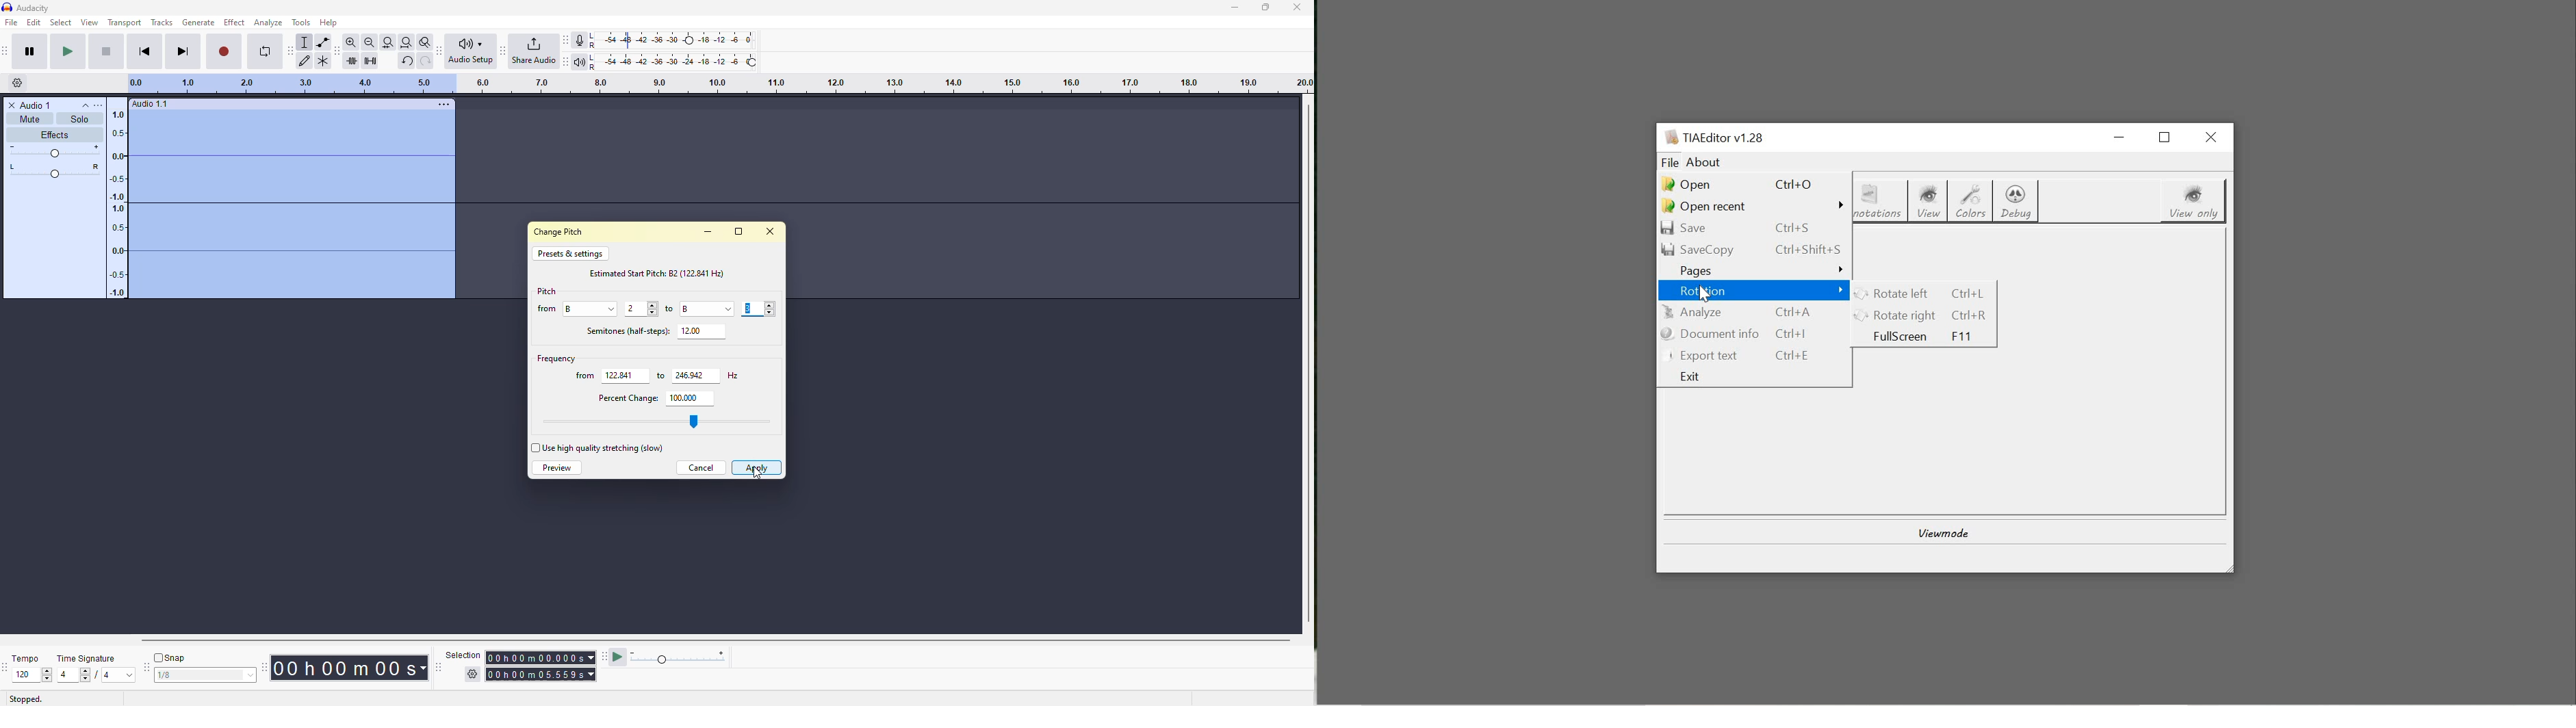 Image resolution: width=2576 pixels, height=728 pixels. Describe the element at coordinates (270, 23) in the screenshot. I see `analyze` at that location.